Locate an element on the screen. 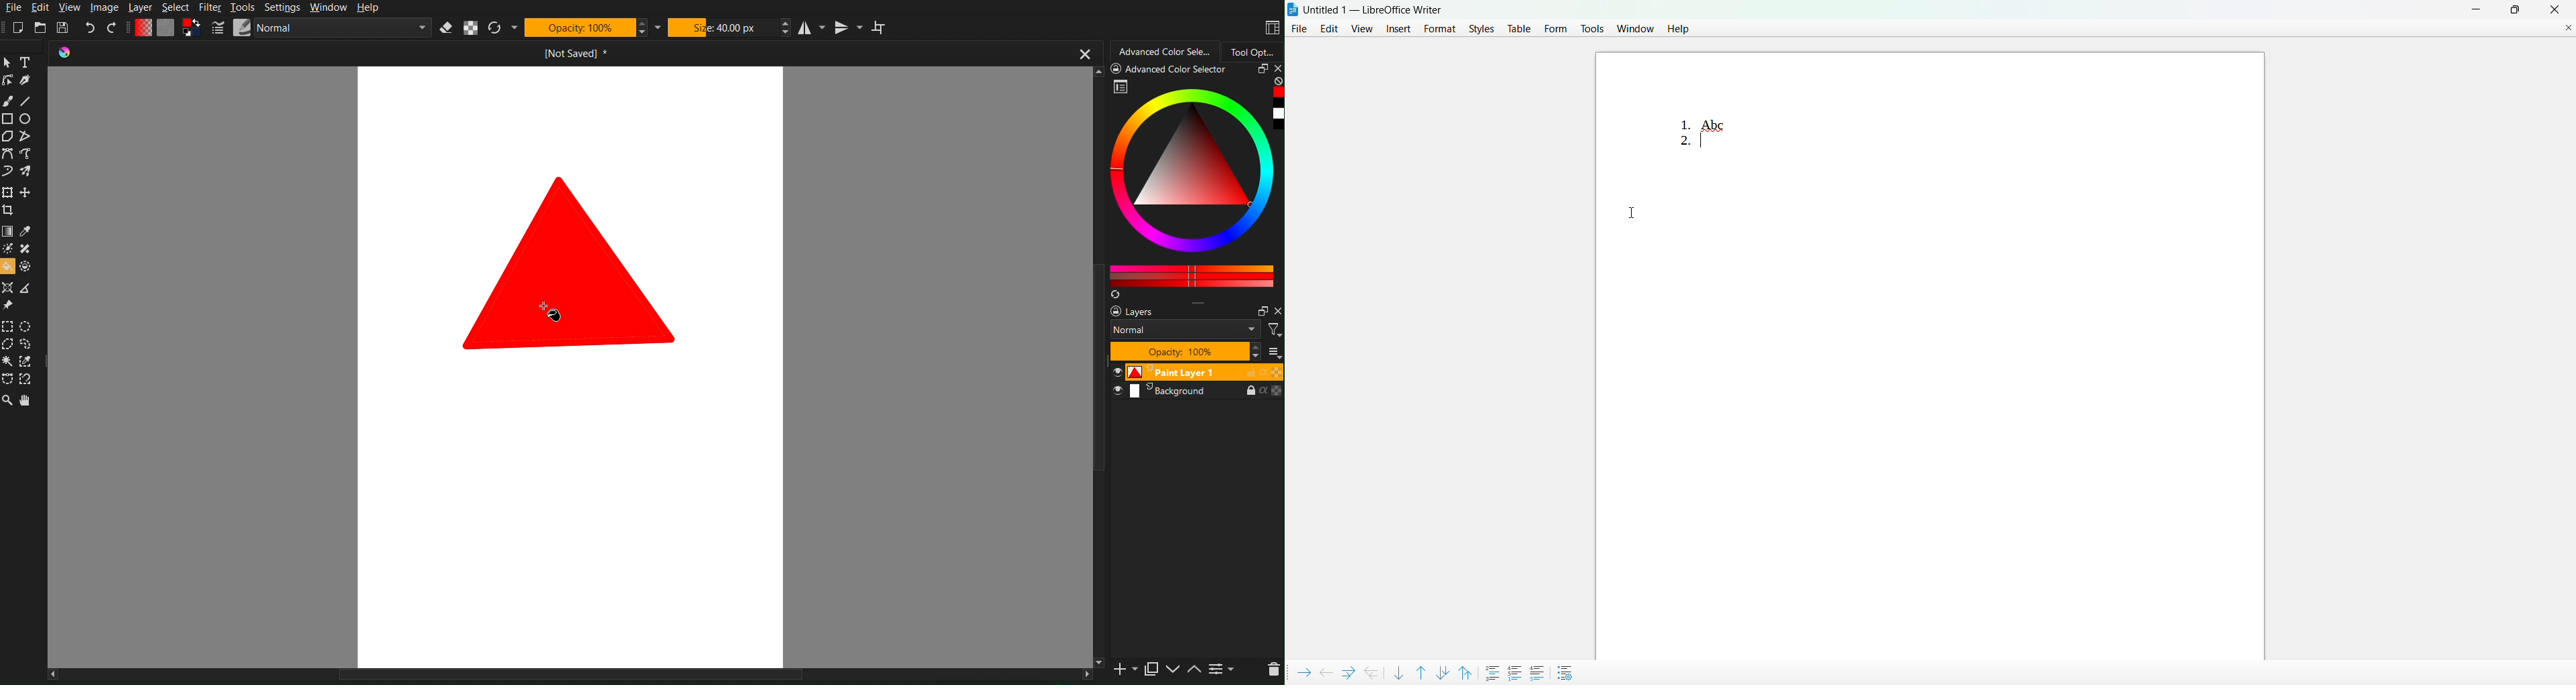 The width and height of the screenshot is (2576, 700). draw a gradient is located at coordinates (9, 231).